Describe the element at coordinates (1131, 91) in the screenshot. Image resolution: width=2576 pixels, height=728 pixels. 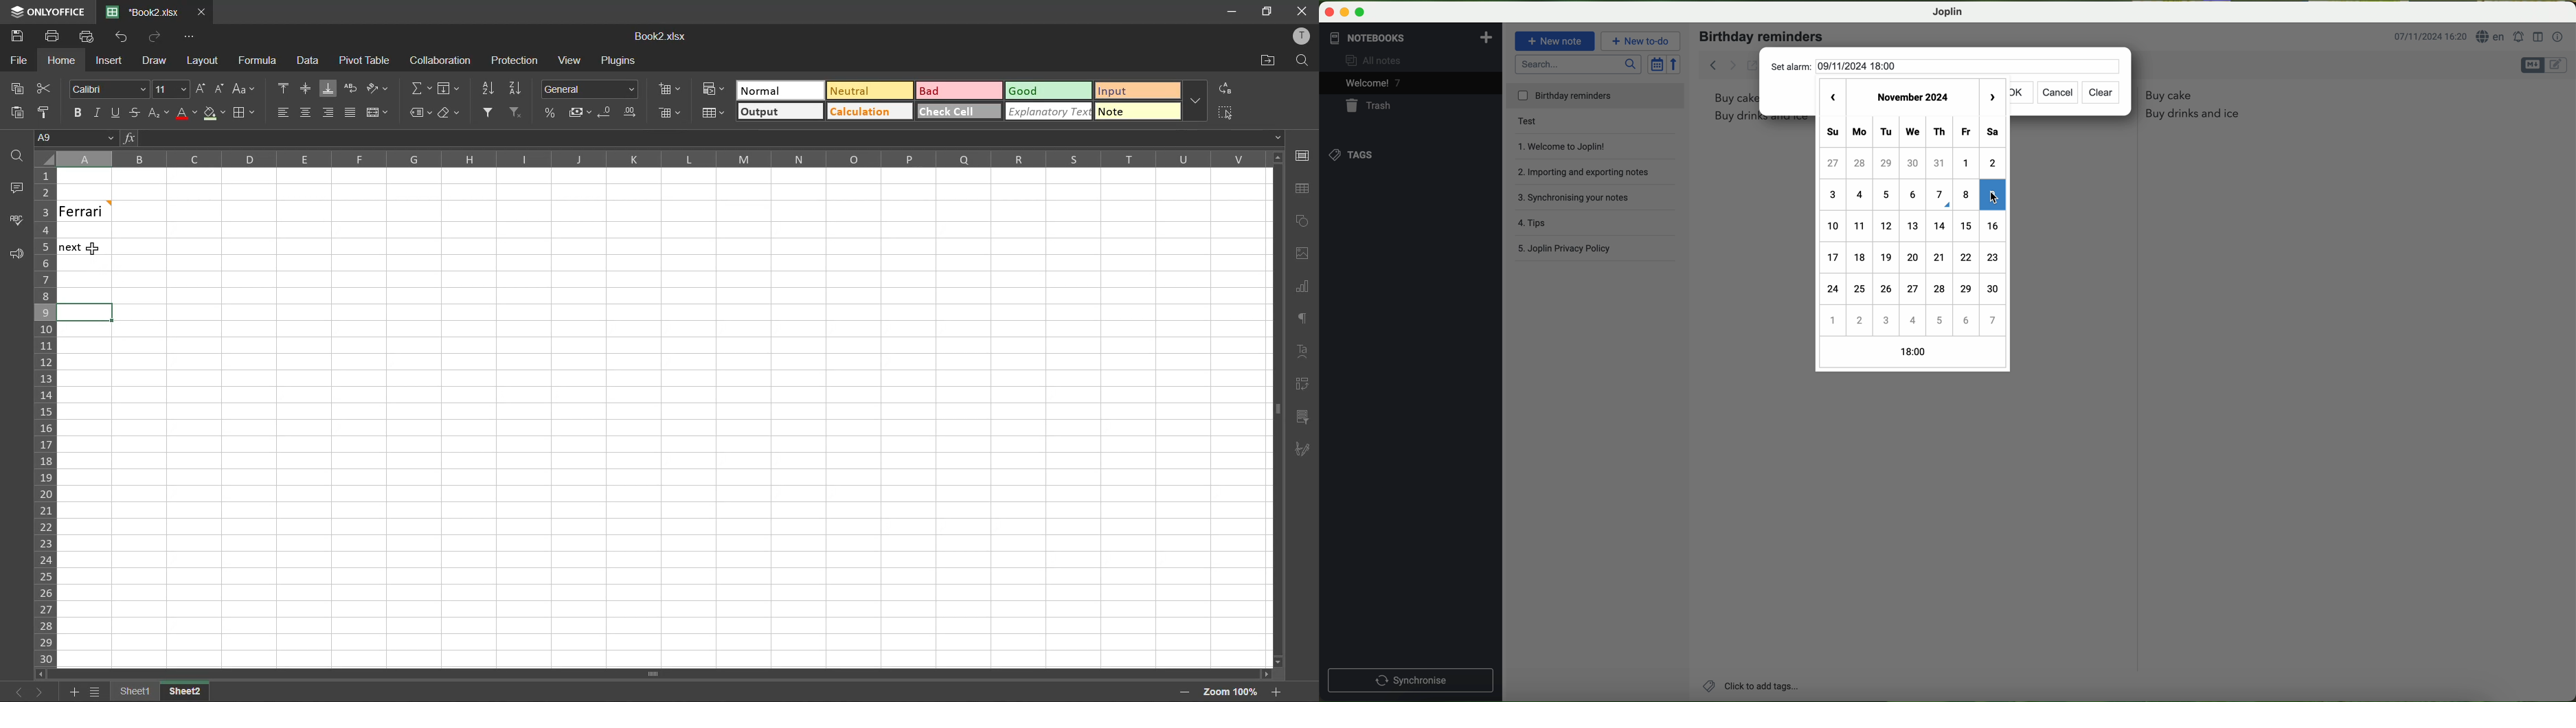
I see `input` at that location.